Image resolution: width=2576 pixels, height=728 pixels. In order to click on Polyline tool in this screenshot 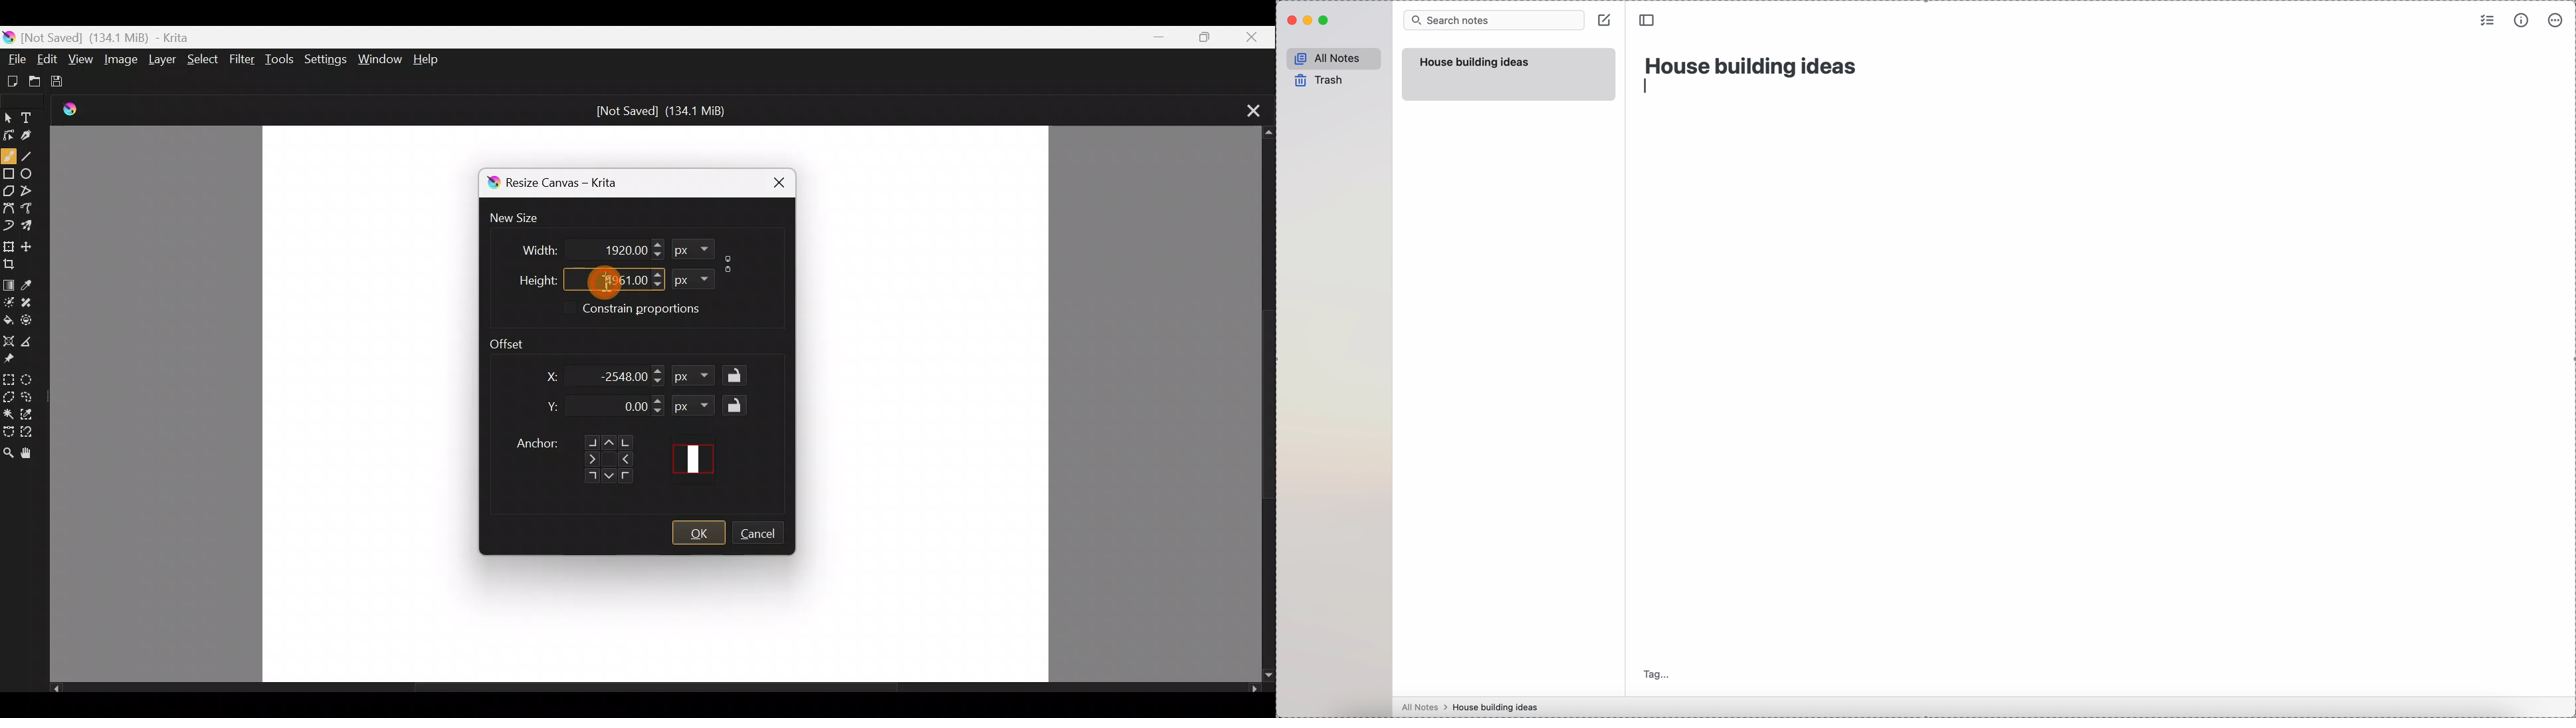, I will do `click(32, 187)`.